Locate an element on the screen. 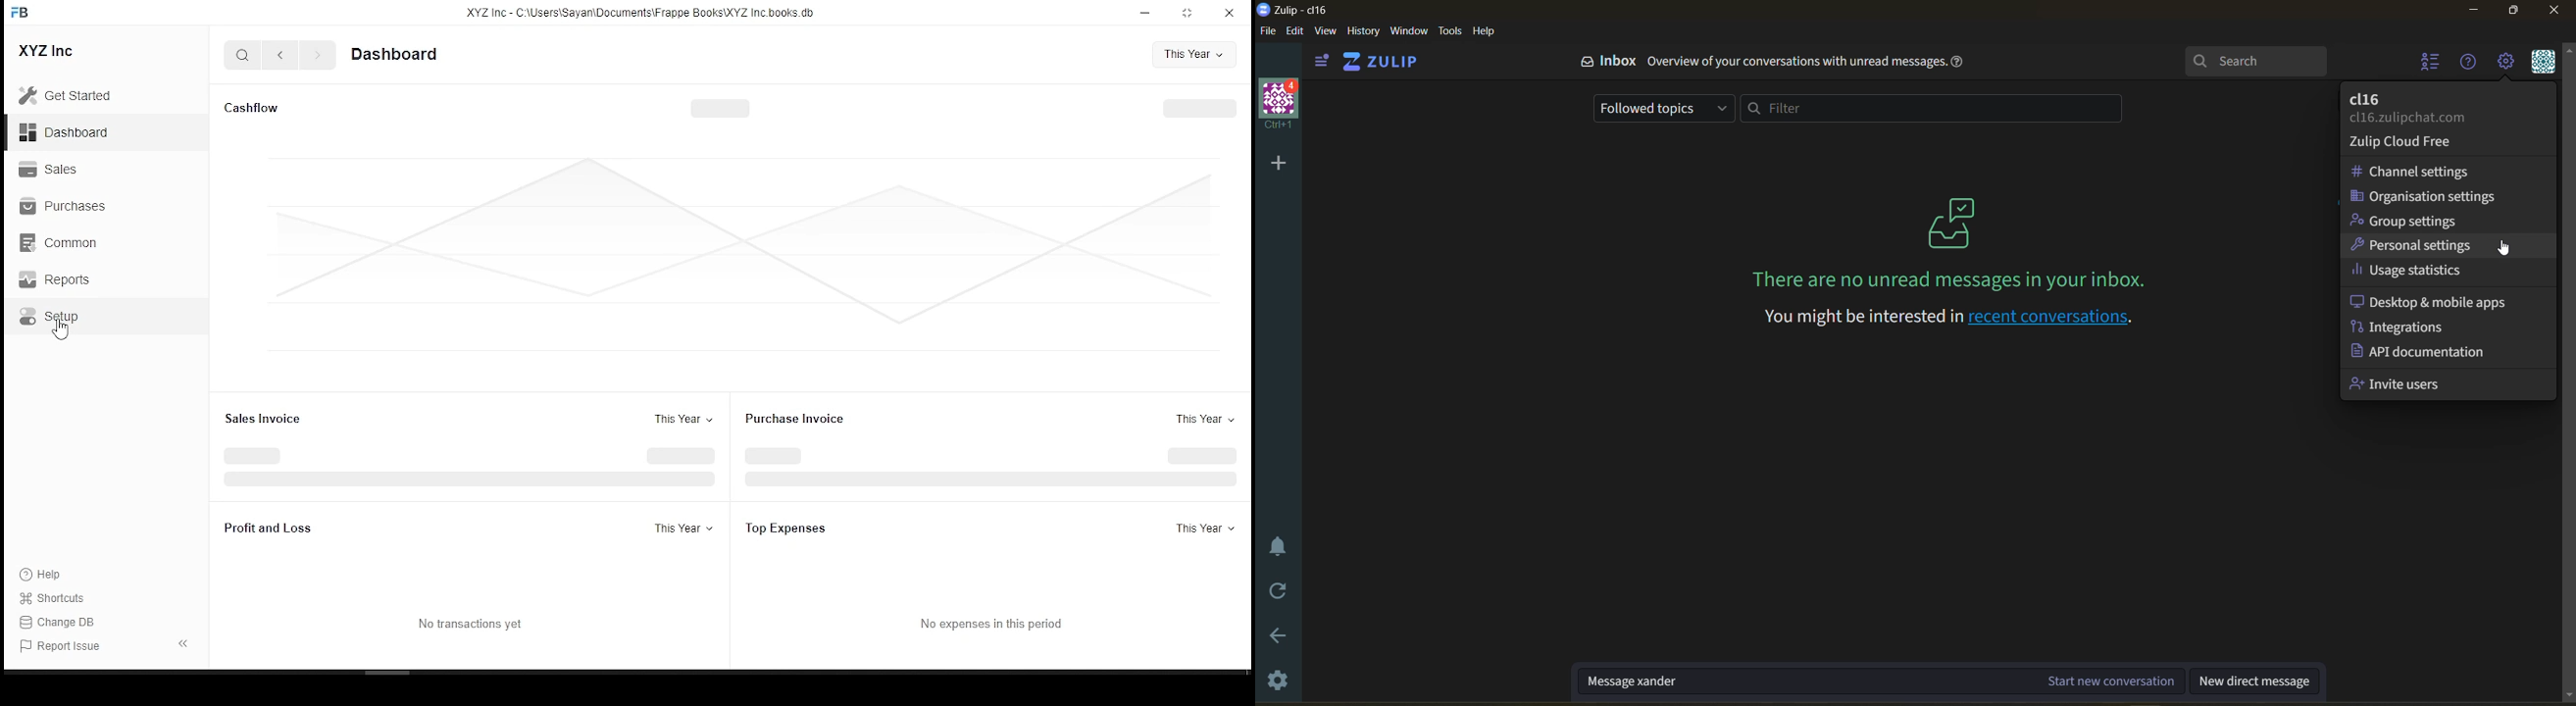 Image resolution: width=2576 pixels, height=728 pixels. This Year is located at coordinates (1205, 530).